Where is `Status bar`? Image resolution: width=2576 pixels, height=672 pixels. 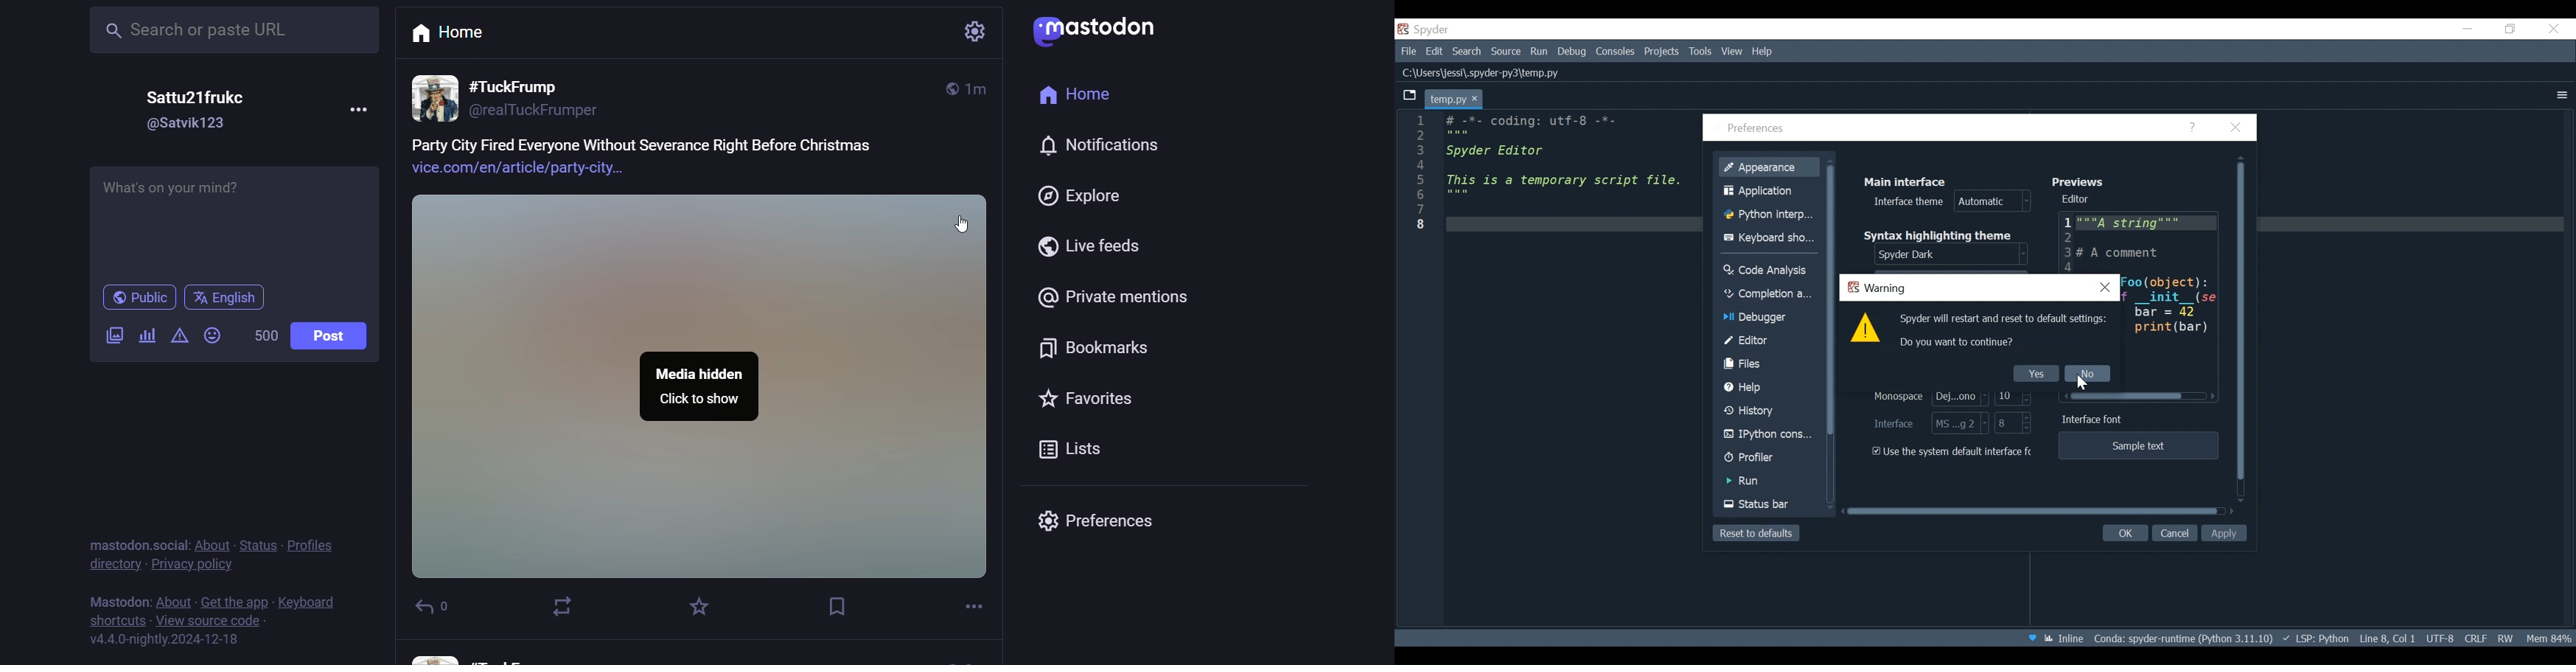
Status bar is located at coordinates (1770, 504).